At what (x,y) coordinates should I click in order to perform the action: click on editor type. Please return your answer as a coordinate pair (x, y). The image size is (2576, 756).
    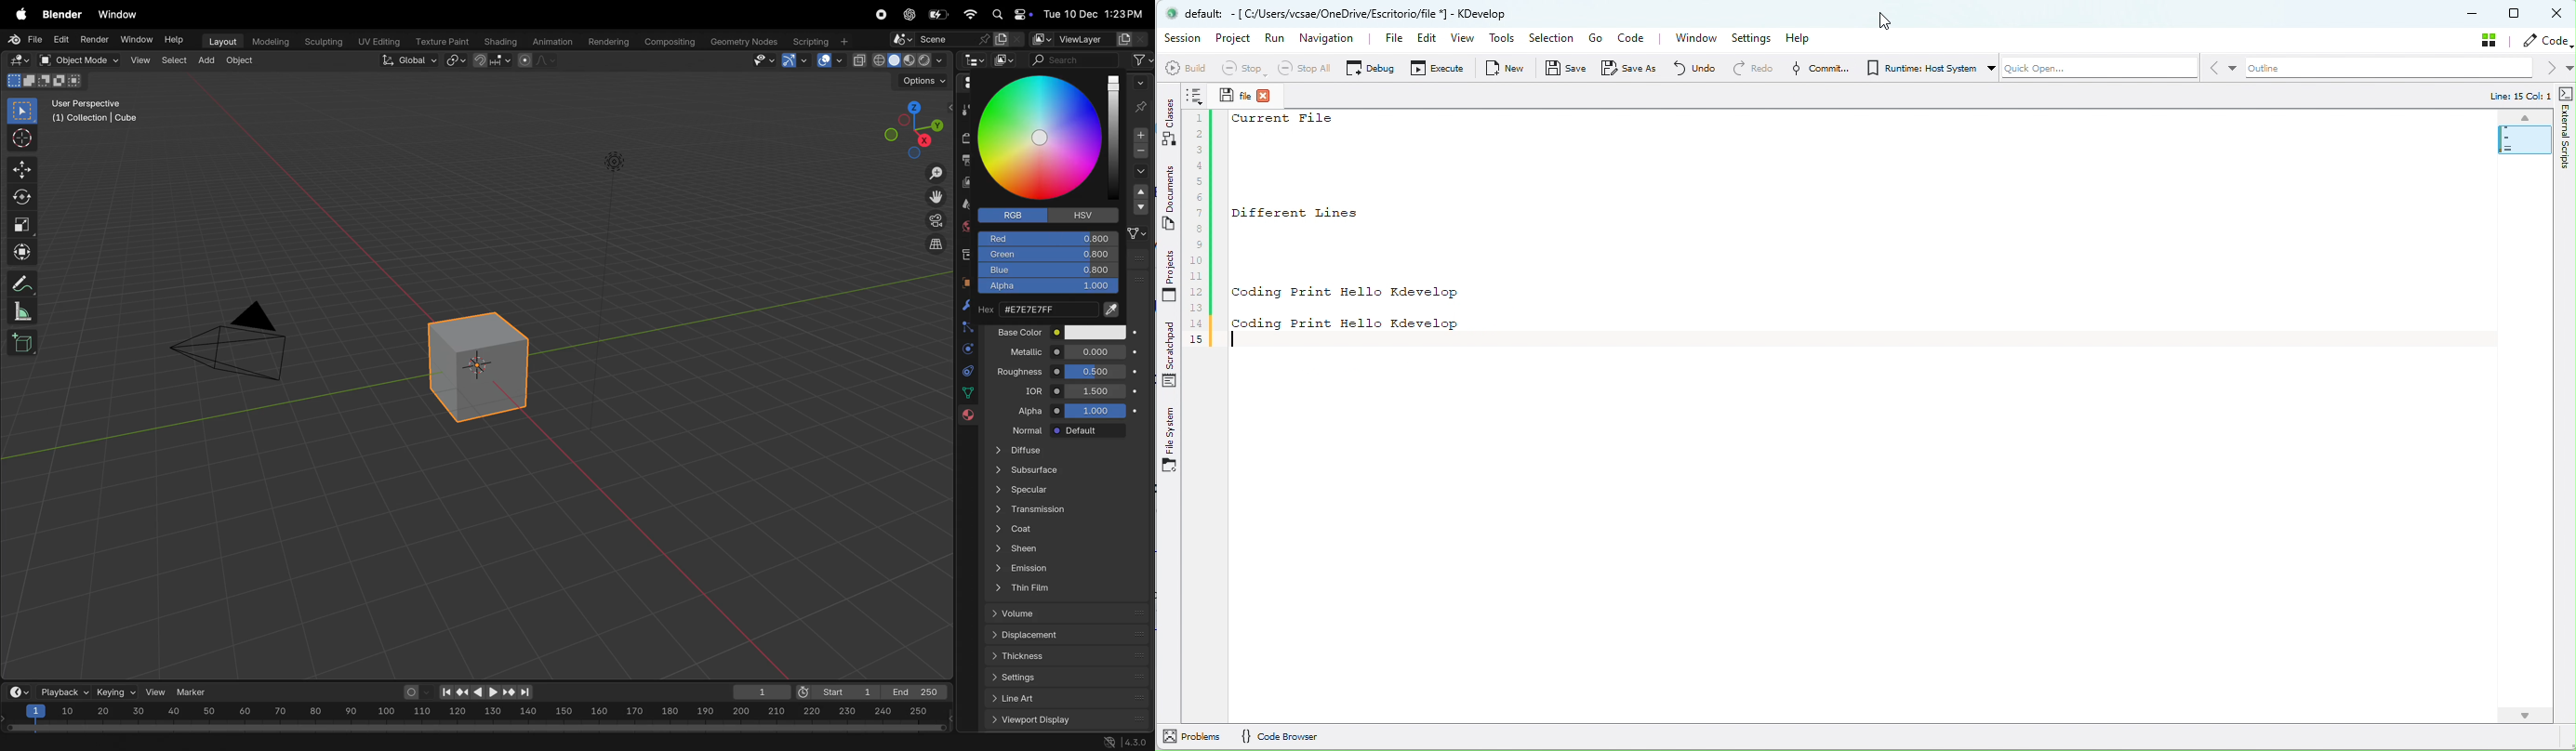
    Looking at the image, I should click on (969, 85).